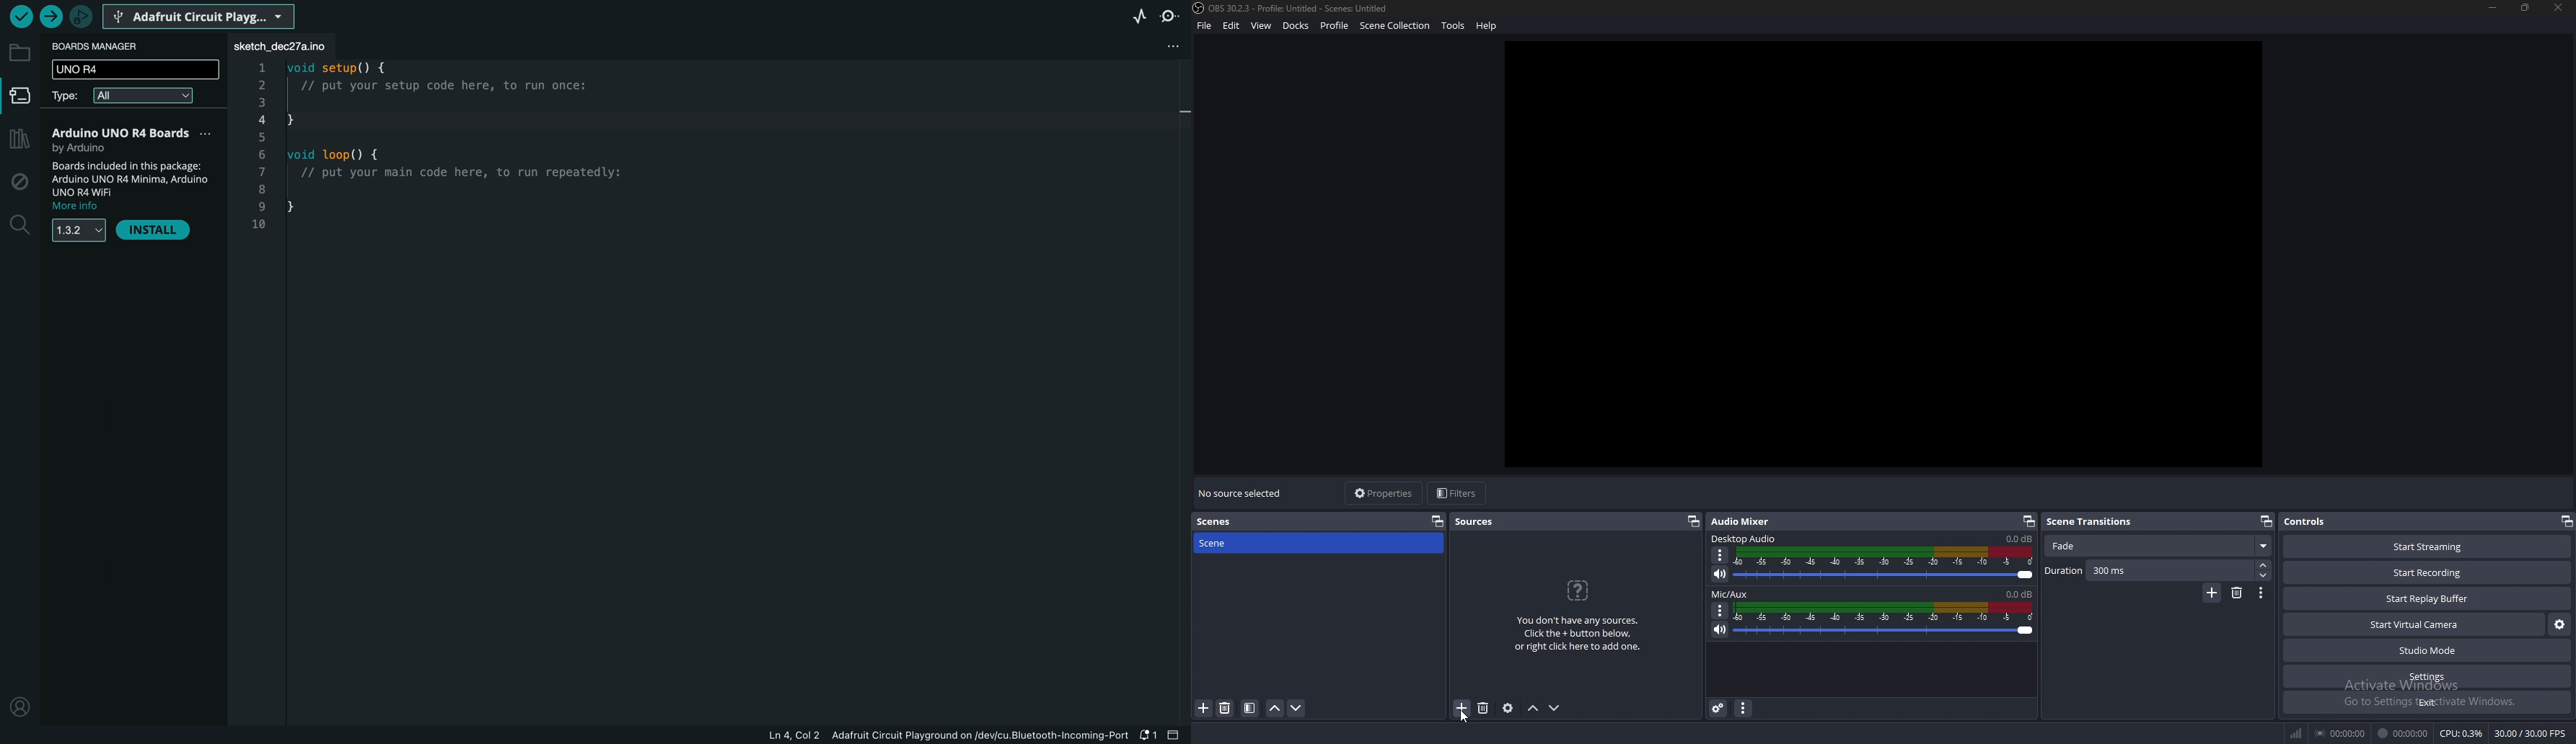  Describe the element at coordinates (2264, 521) in the screenshot. I see `popout` at that location.